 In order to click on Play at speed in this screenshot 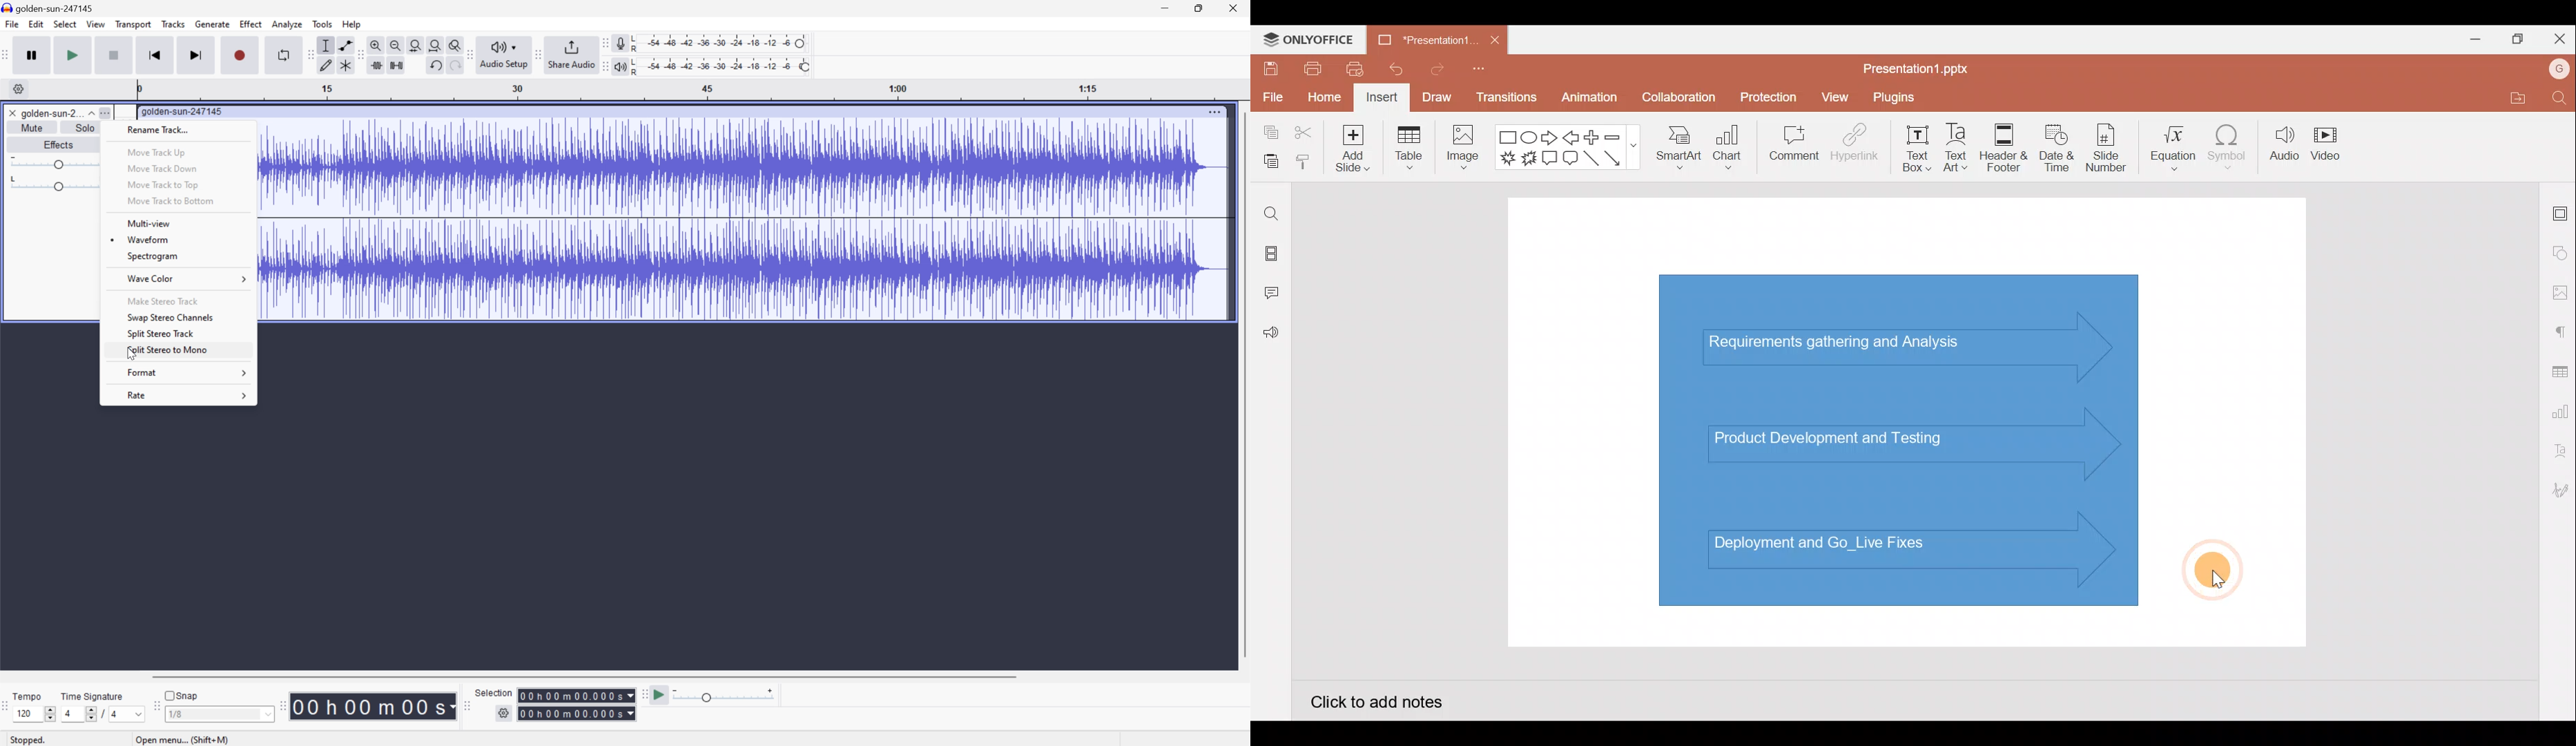, I will do `click(661, 695)`.